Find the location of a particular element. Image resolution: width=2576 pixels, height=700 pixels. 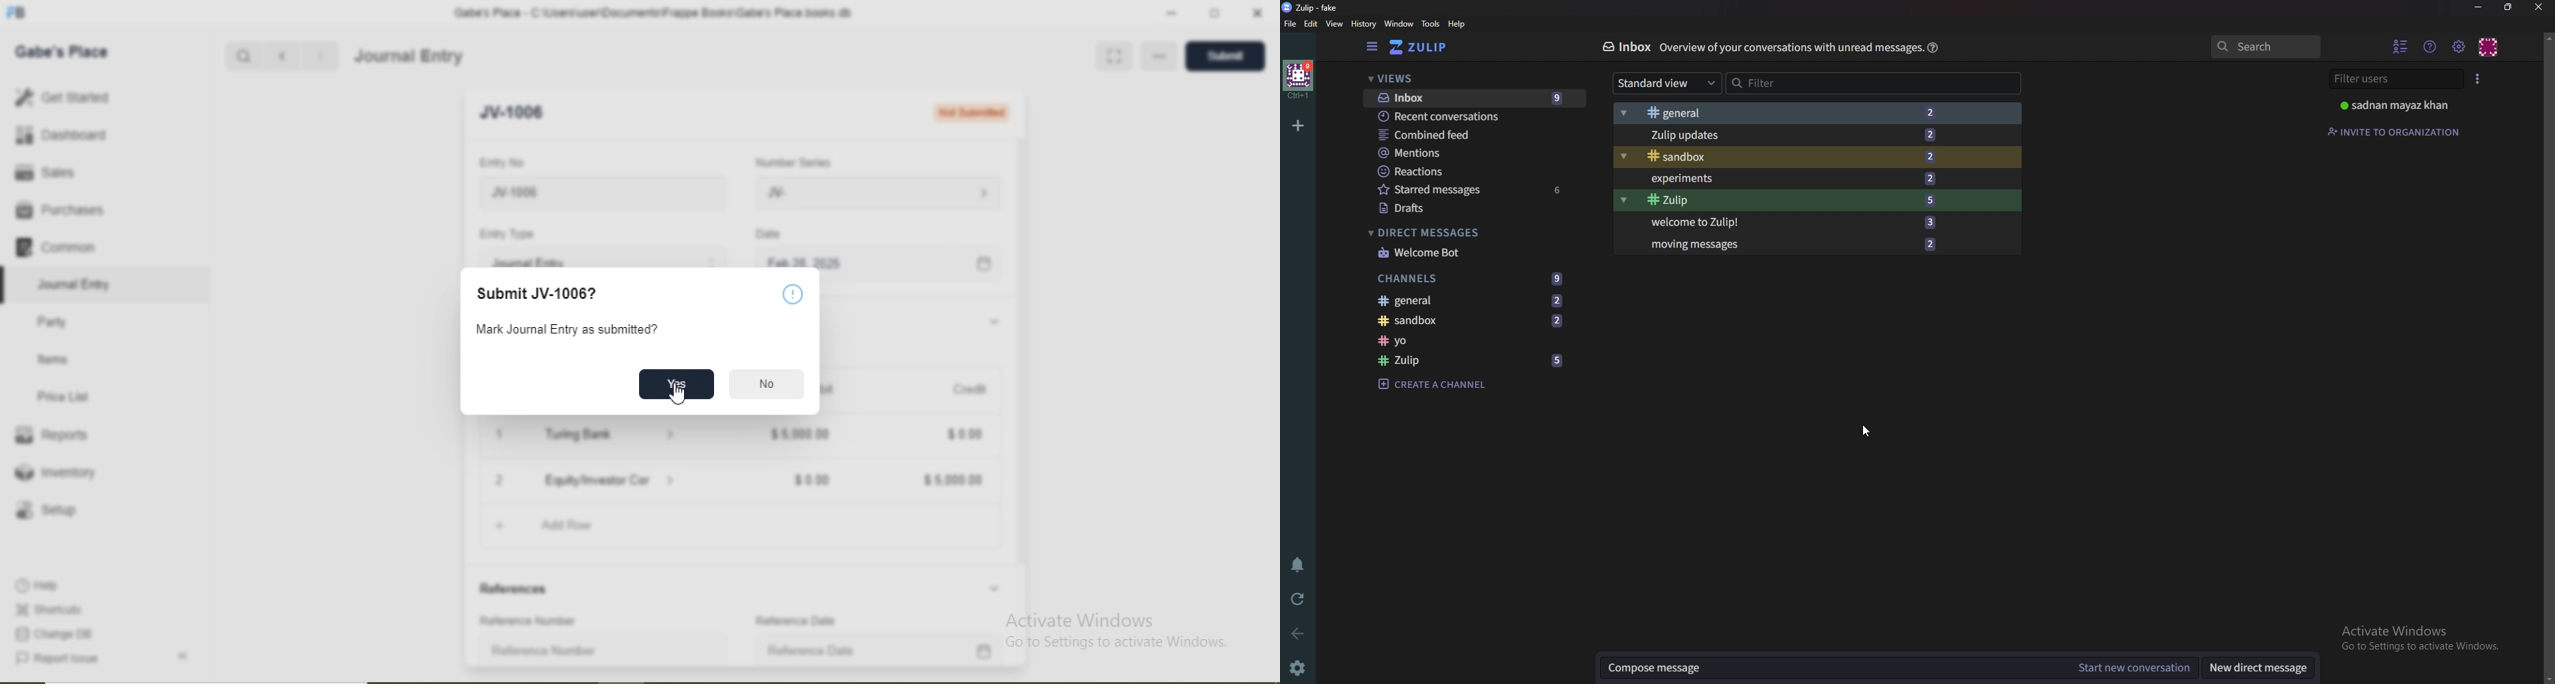

User list style is located at coordinates (2477, 78).